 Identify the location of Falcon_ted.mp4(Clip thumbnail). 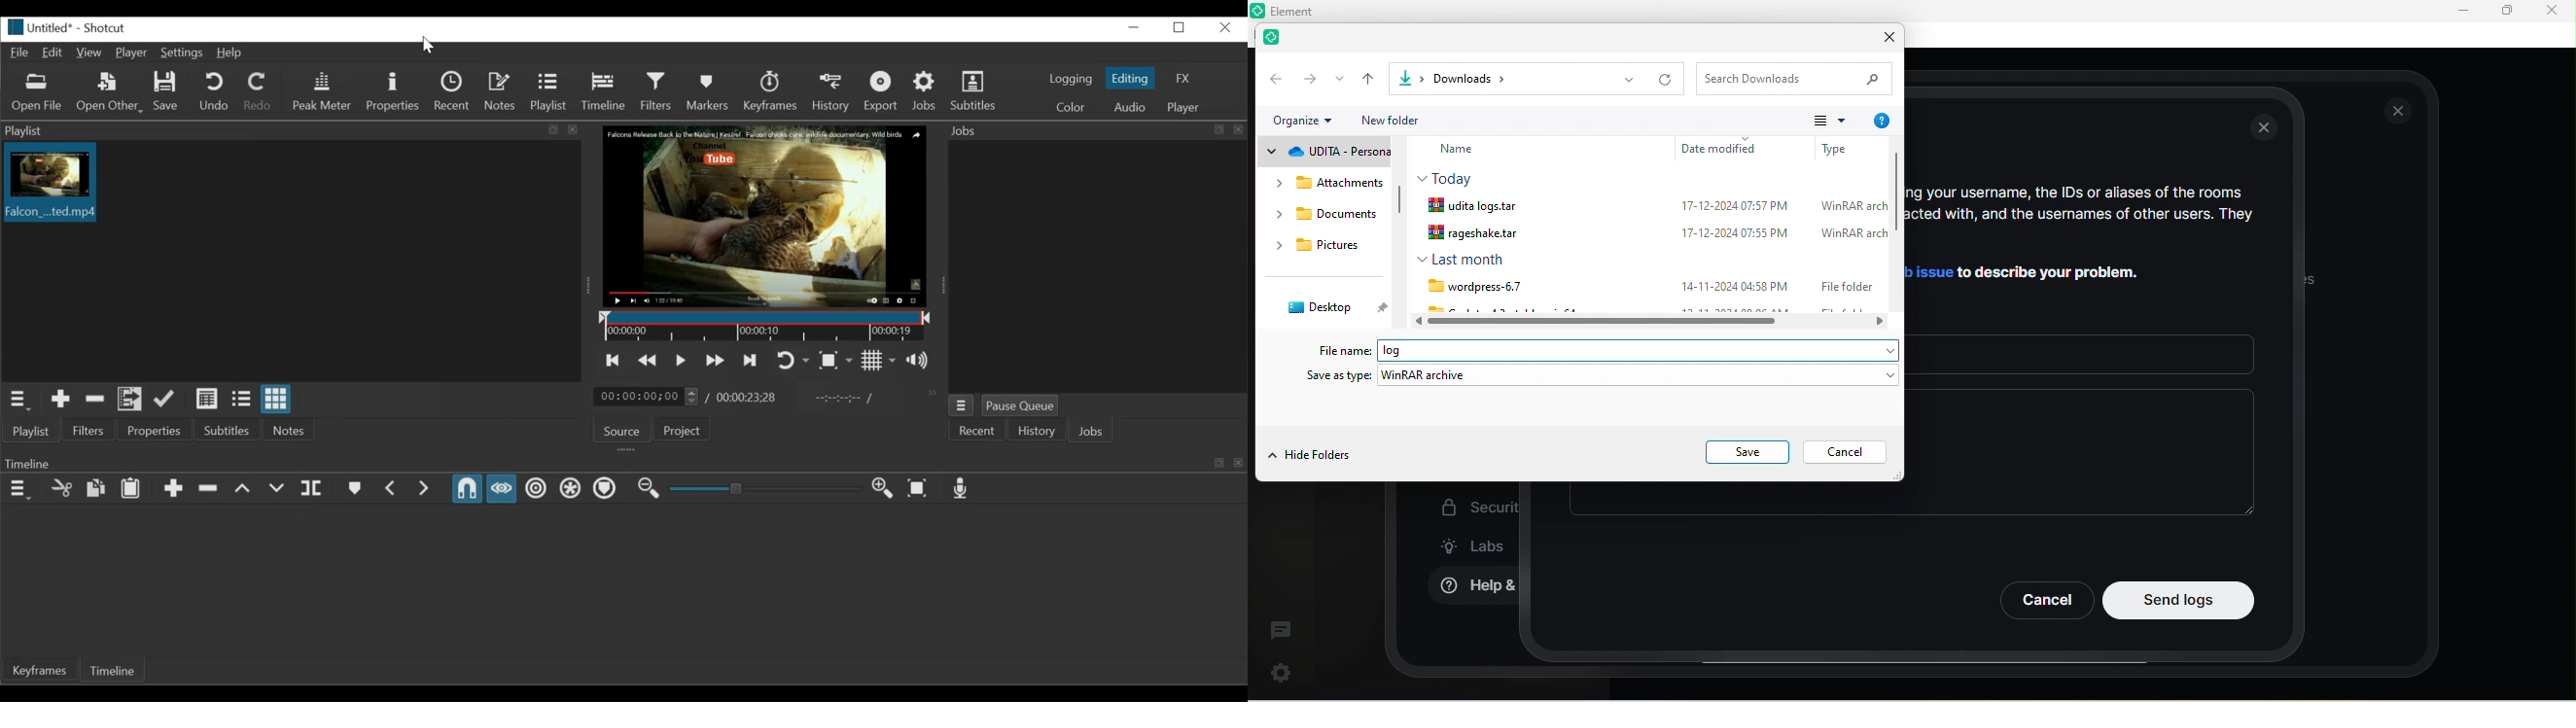
(47, 182).